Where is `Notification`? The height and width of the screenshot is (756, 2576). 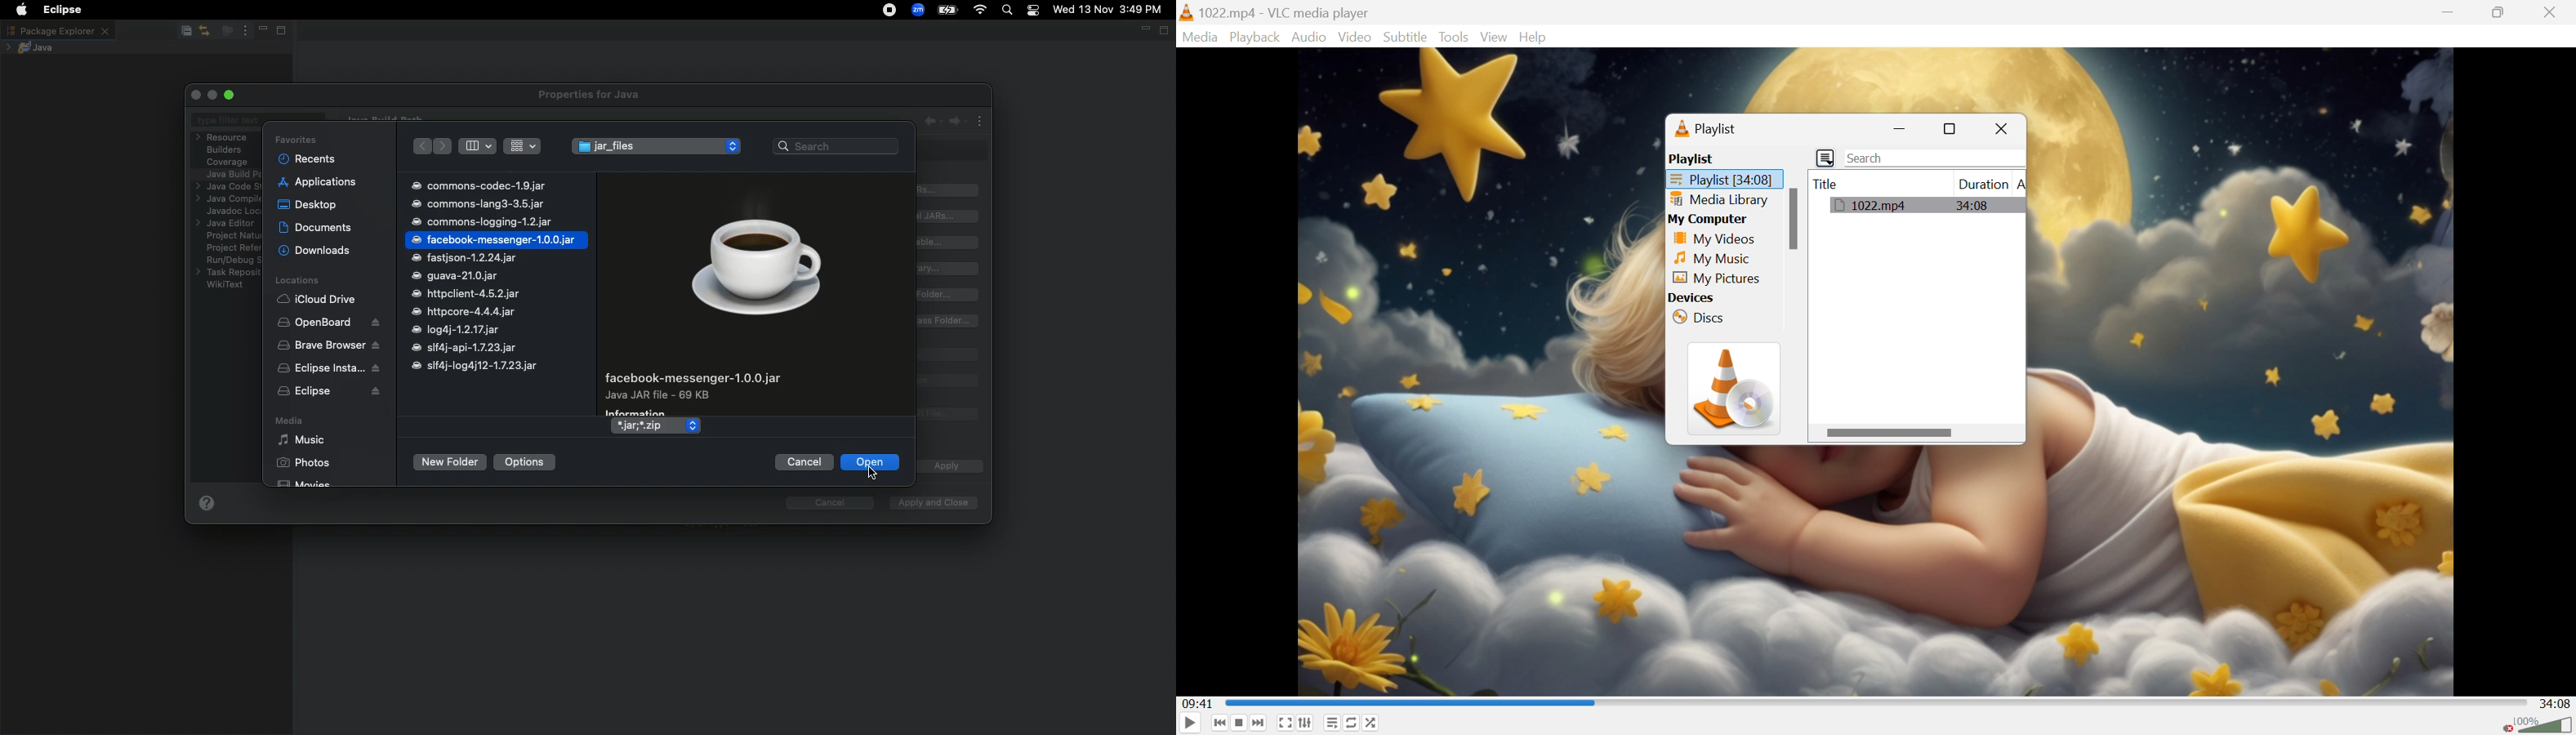
Notification is located at coordinates (1035, 11).